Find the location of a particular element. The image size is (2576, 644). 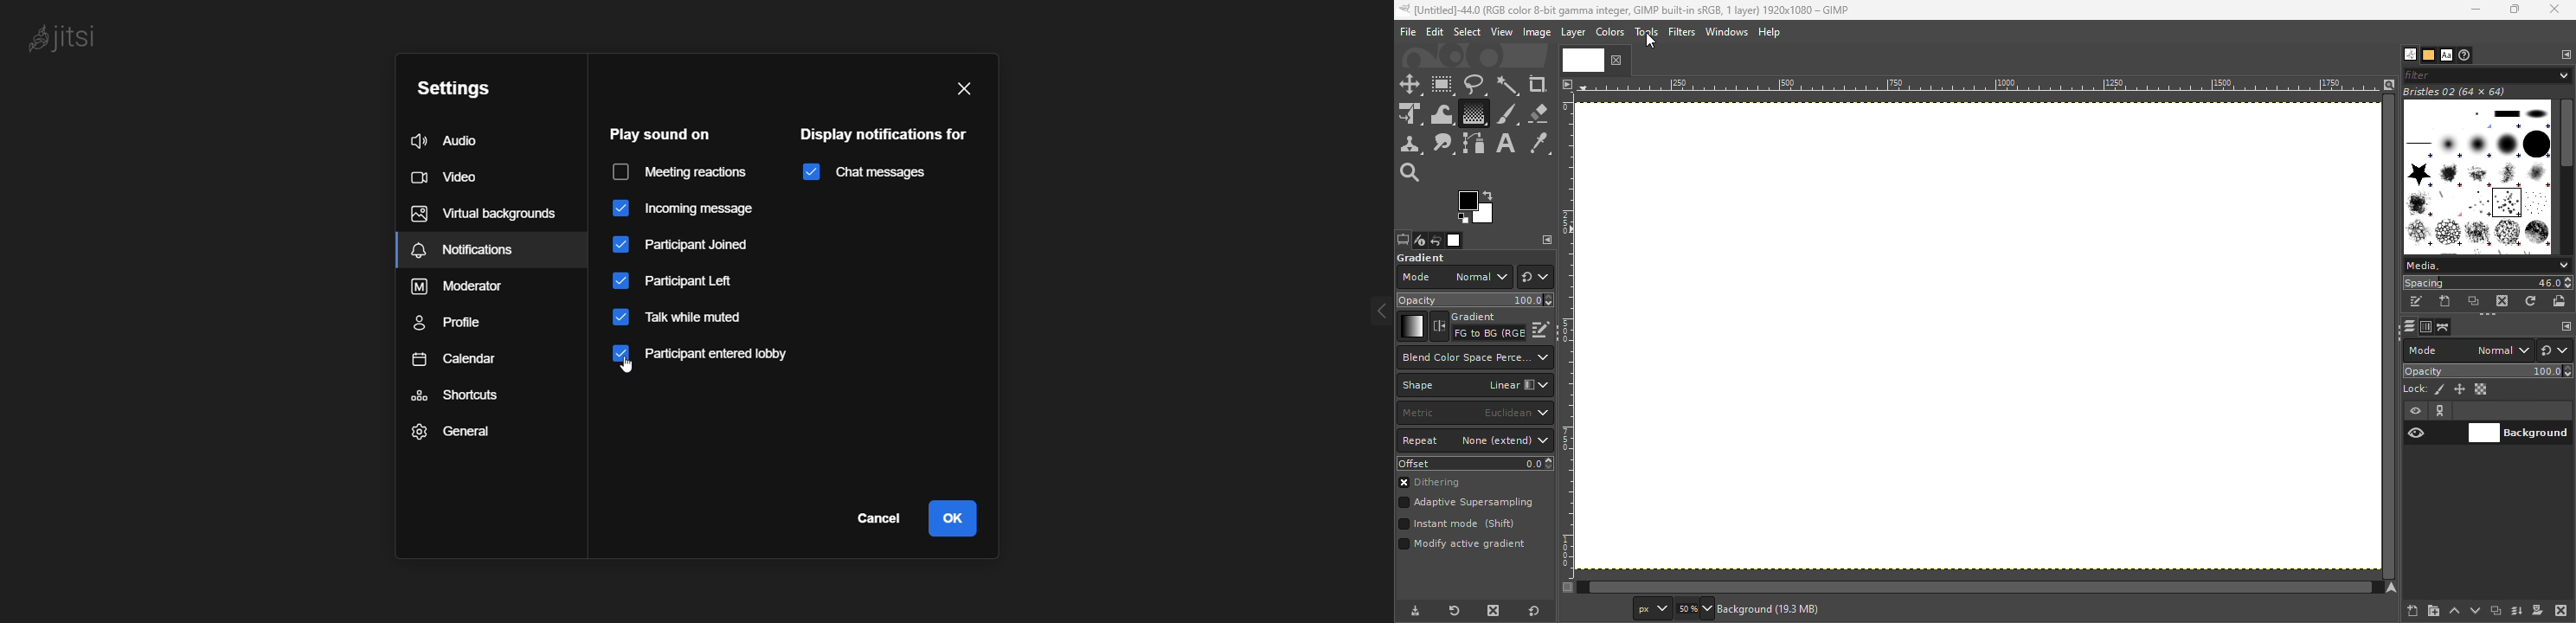

Profile is located at coordinates (460, 321).